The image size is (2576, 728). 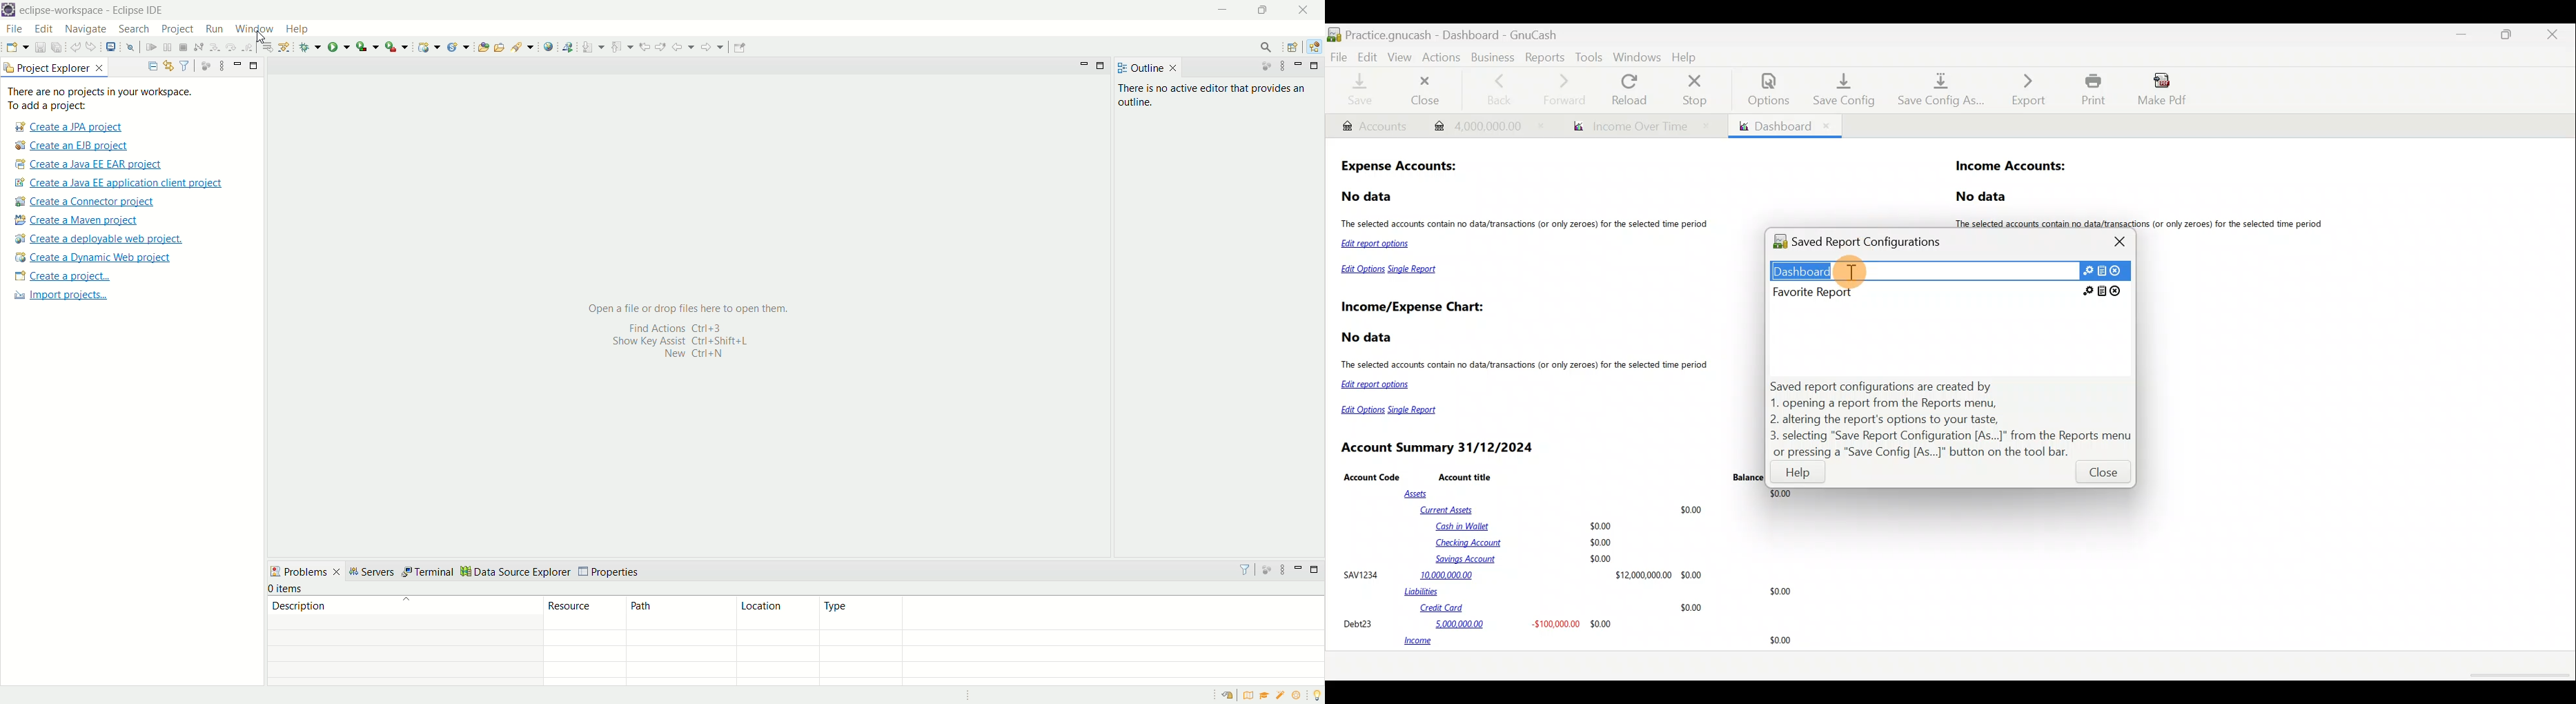 What do you see at coordinates (1390, 272) in the screenshot?
I see `Edit Options Single Report` at bounding box center [1390, 272].